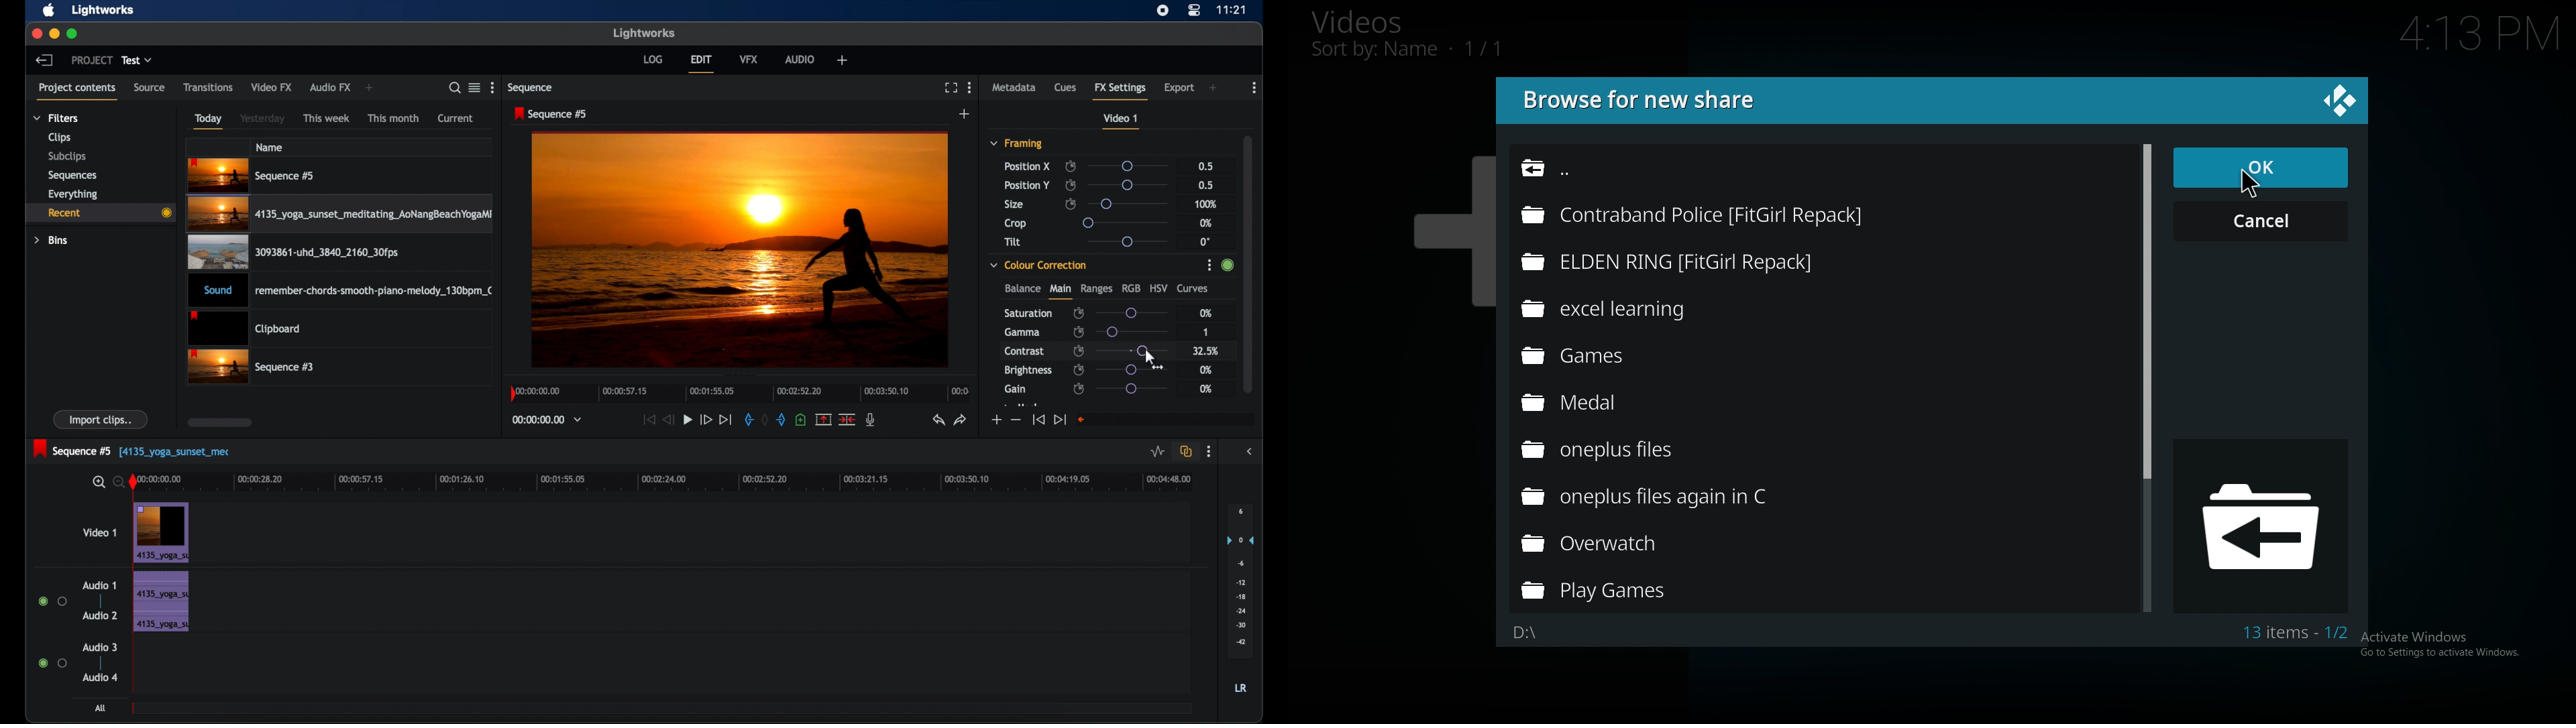  I want to click on main, so click(1060, 292).